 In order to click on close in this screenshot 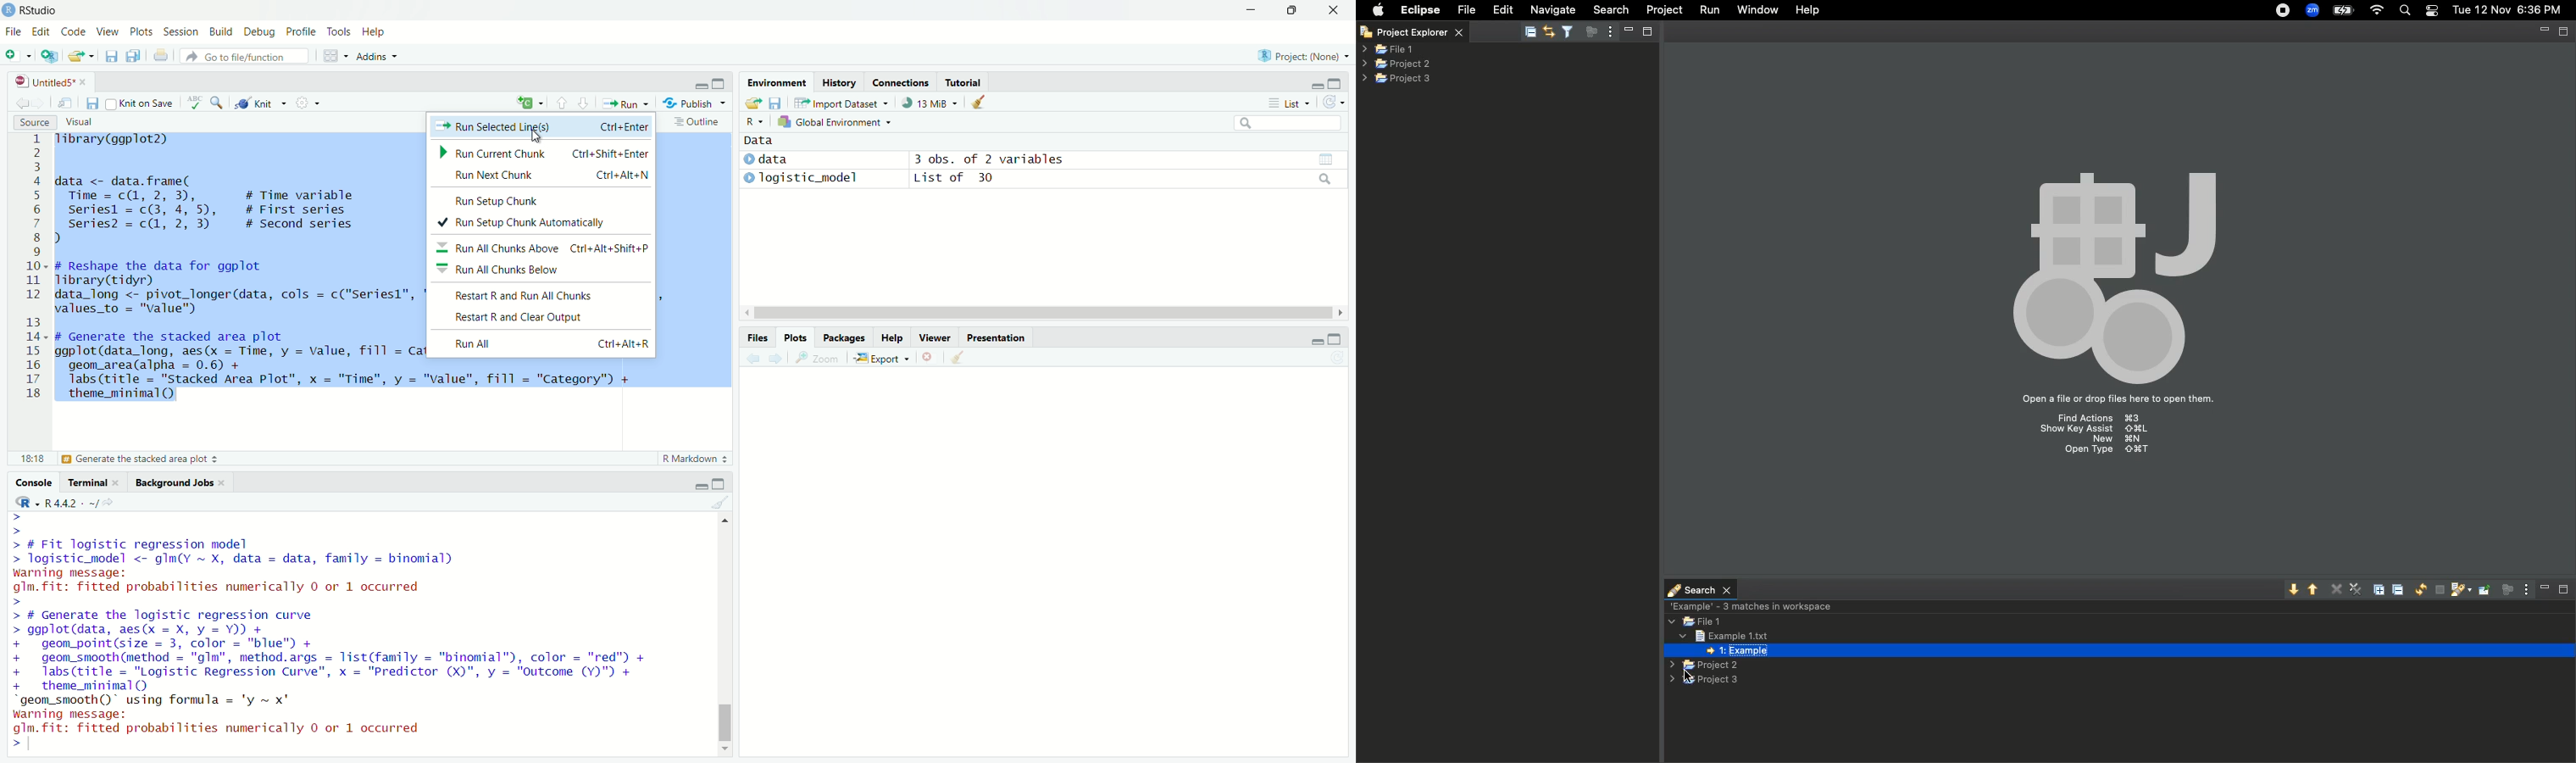, I will do `click(1336, 9)`.